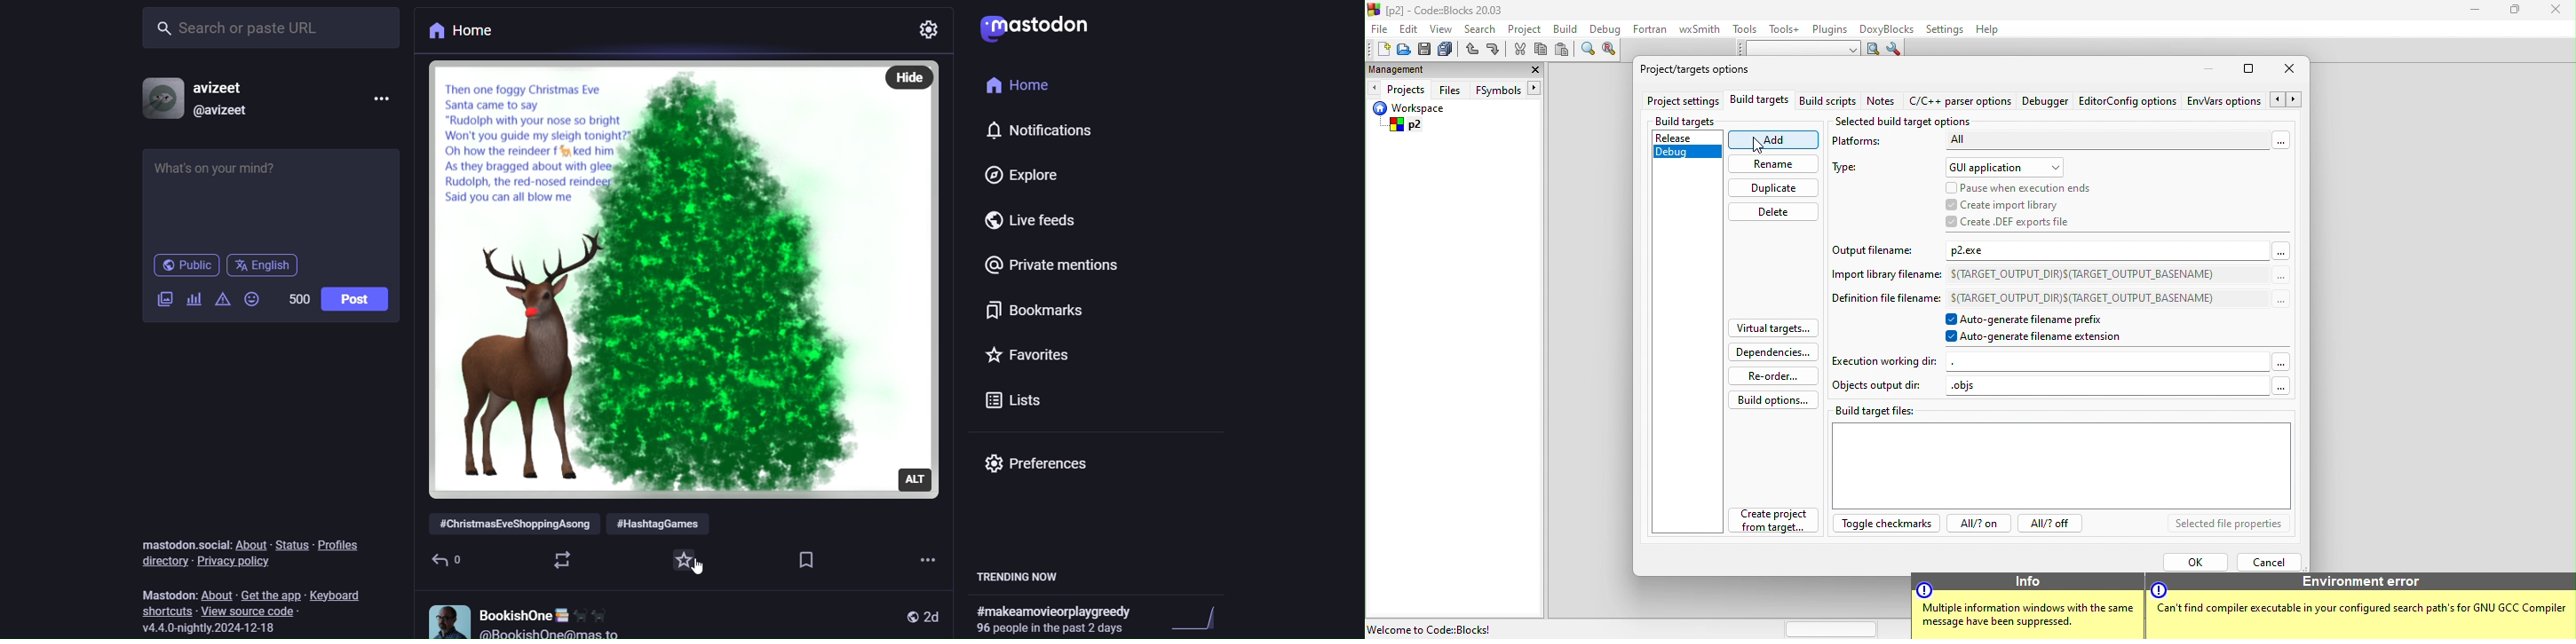 The width and height of the screenshot is (2576, 644). Describe the element at coordinates (1398, 88) in the screenshot. I see `projects` at that location.